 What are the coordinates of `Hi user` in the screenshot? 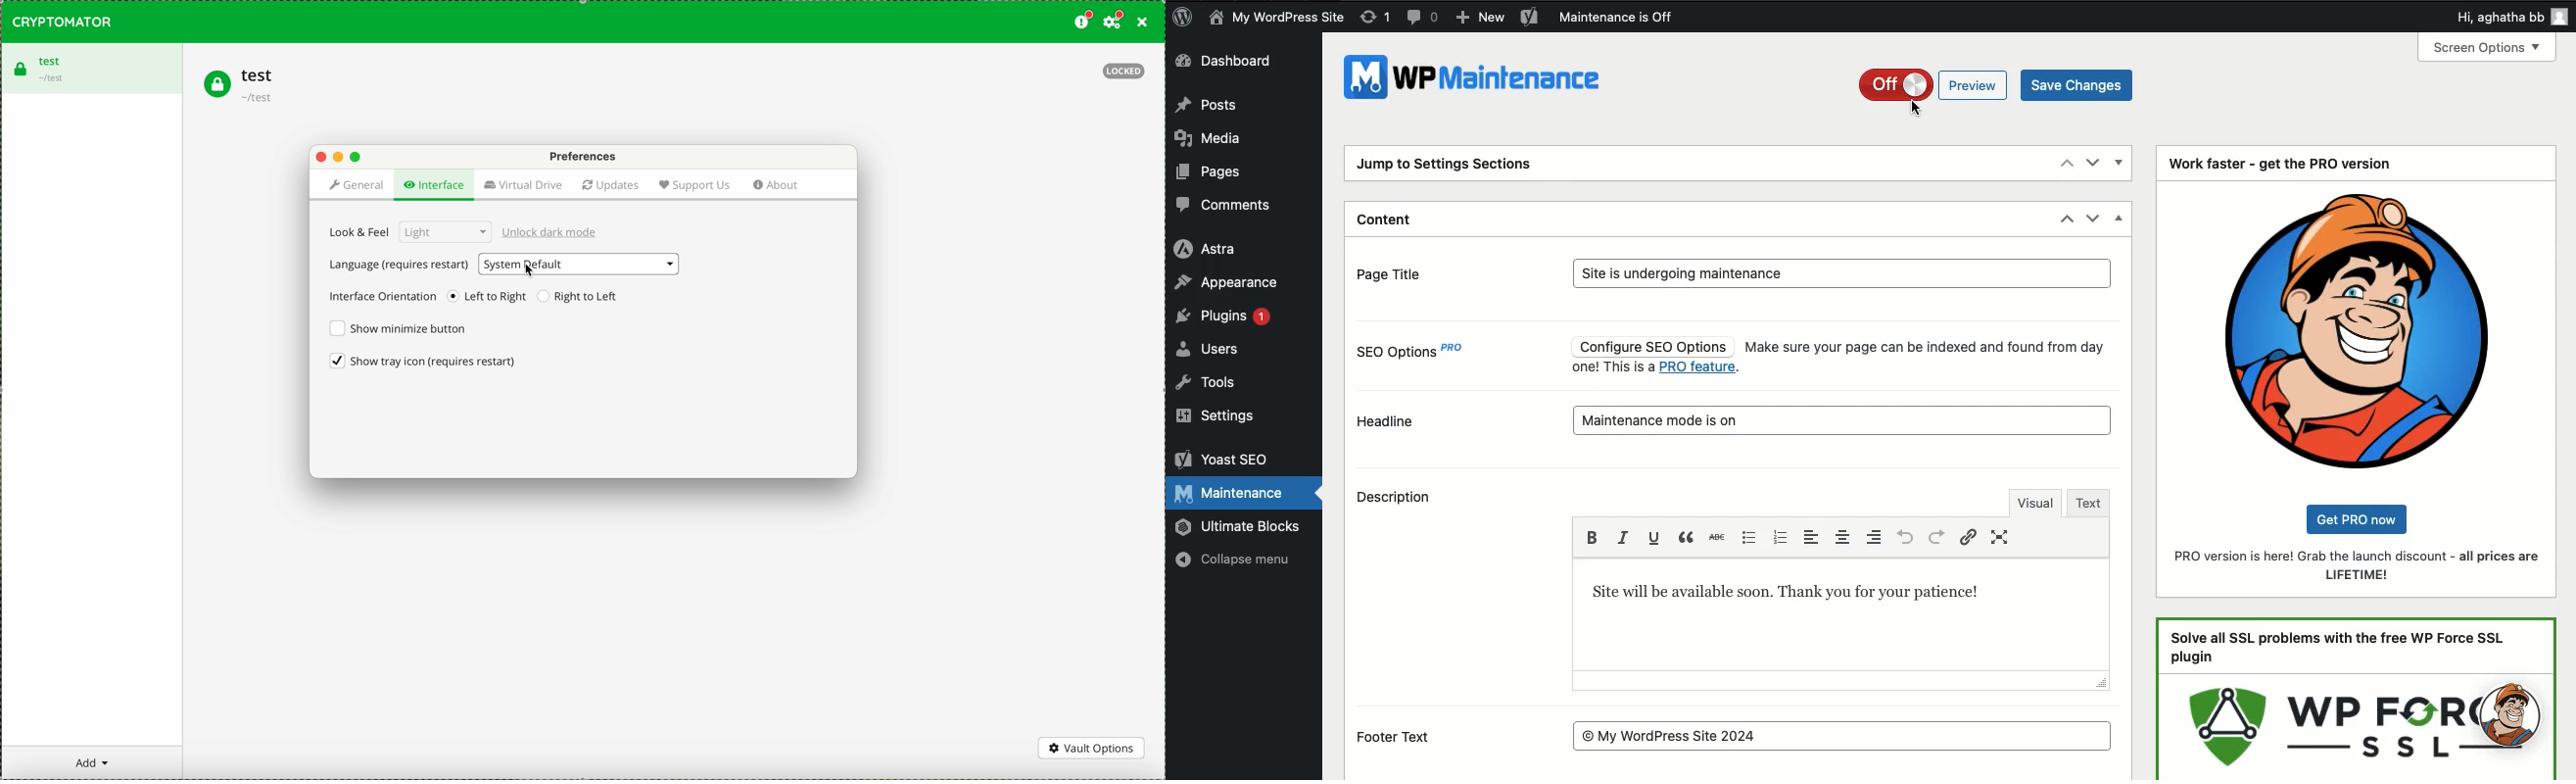 It's located at (2509, 14).